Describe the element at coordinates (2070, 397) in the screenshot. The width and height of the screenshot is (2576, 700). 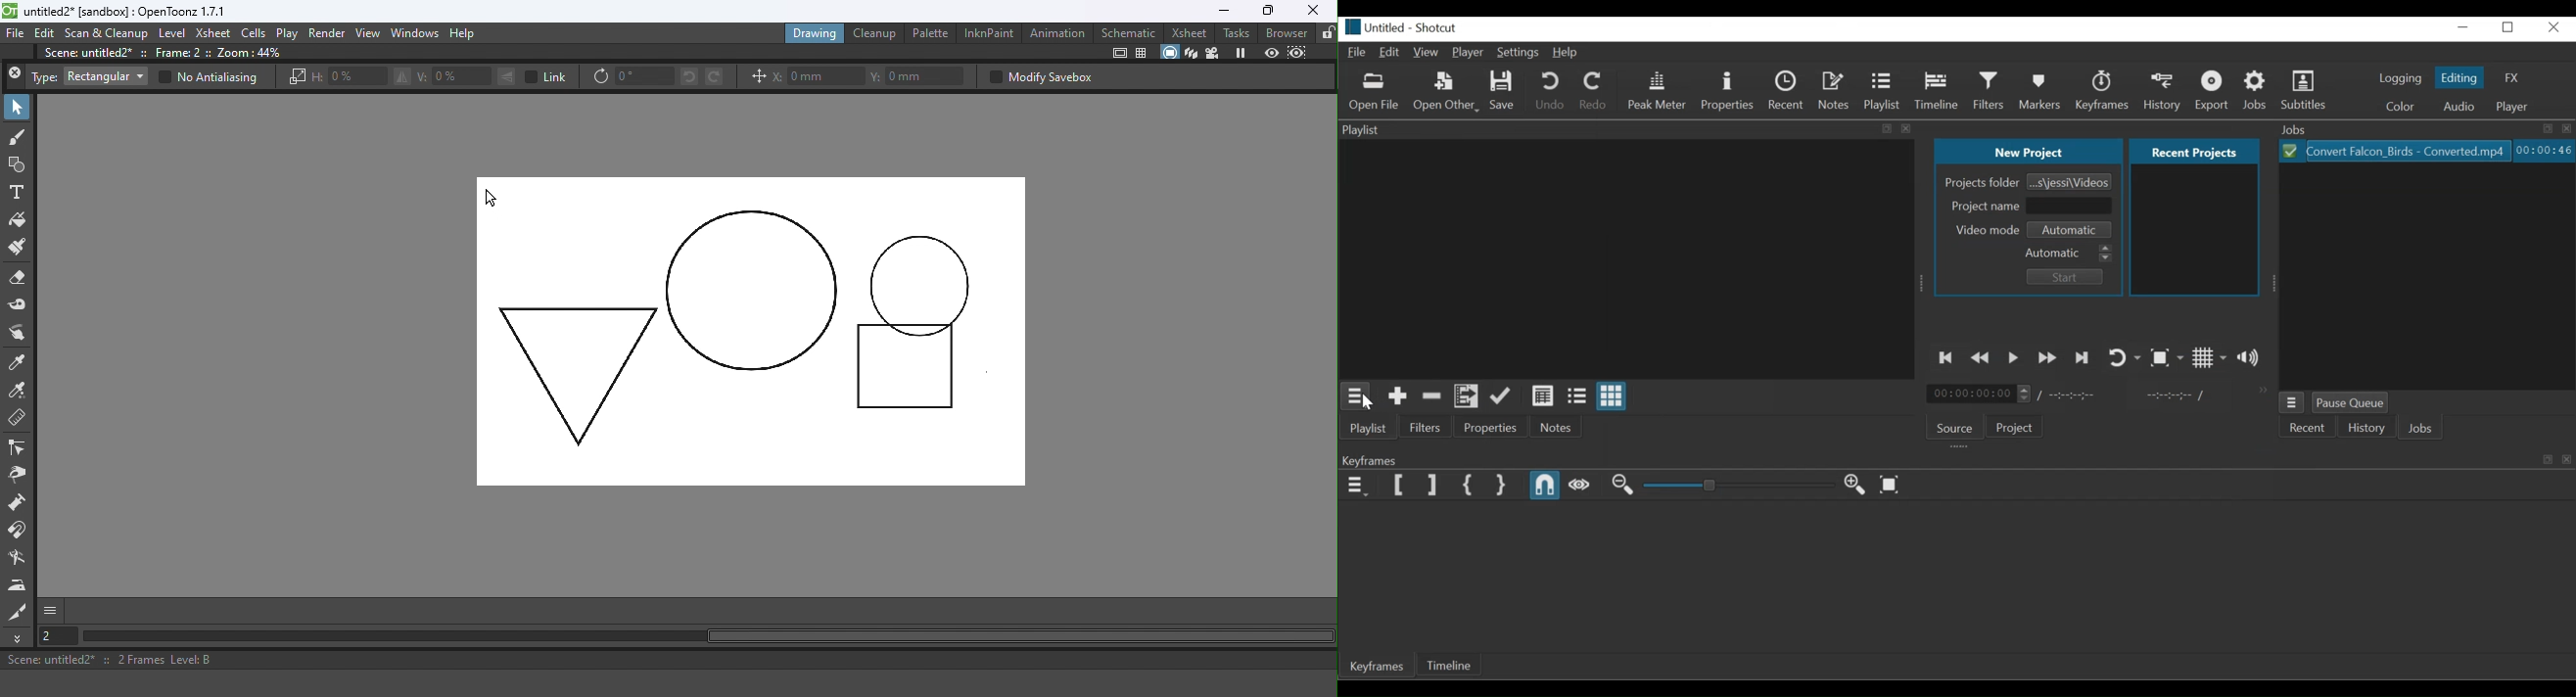
I see `Total Duration` at that location.